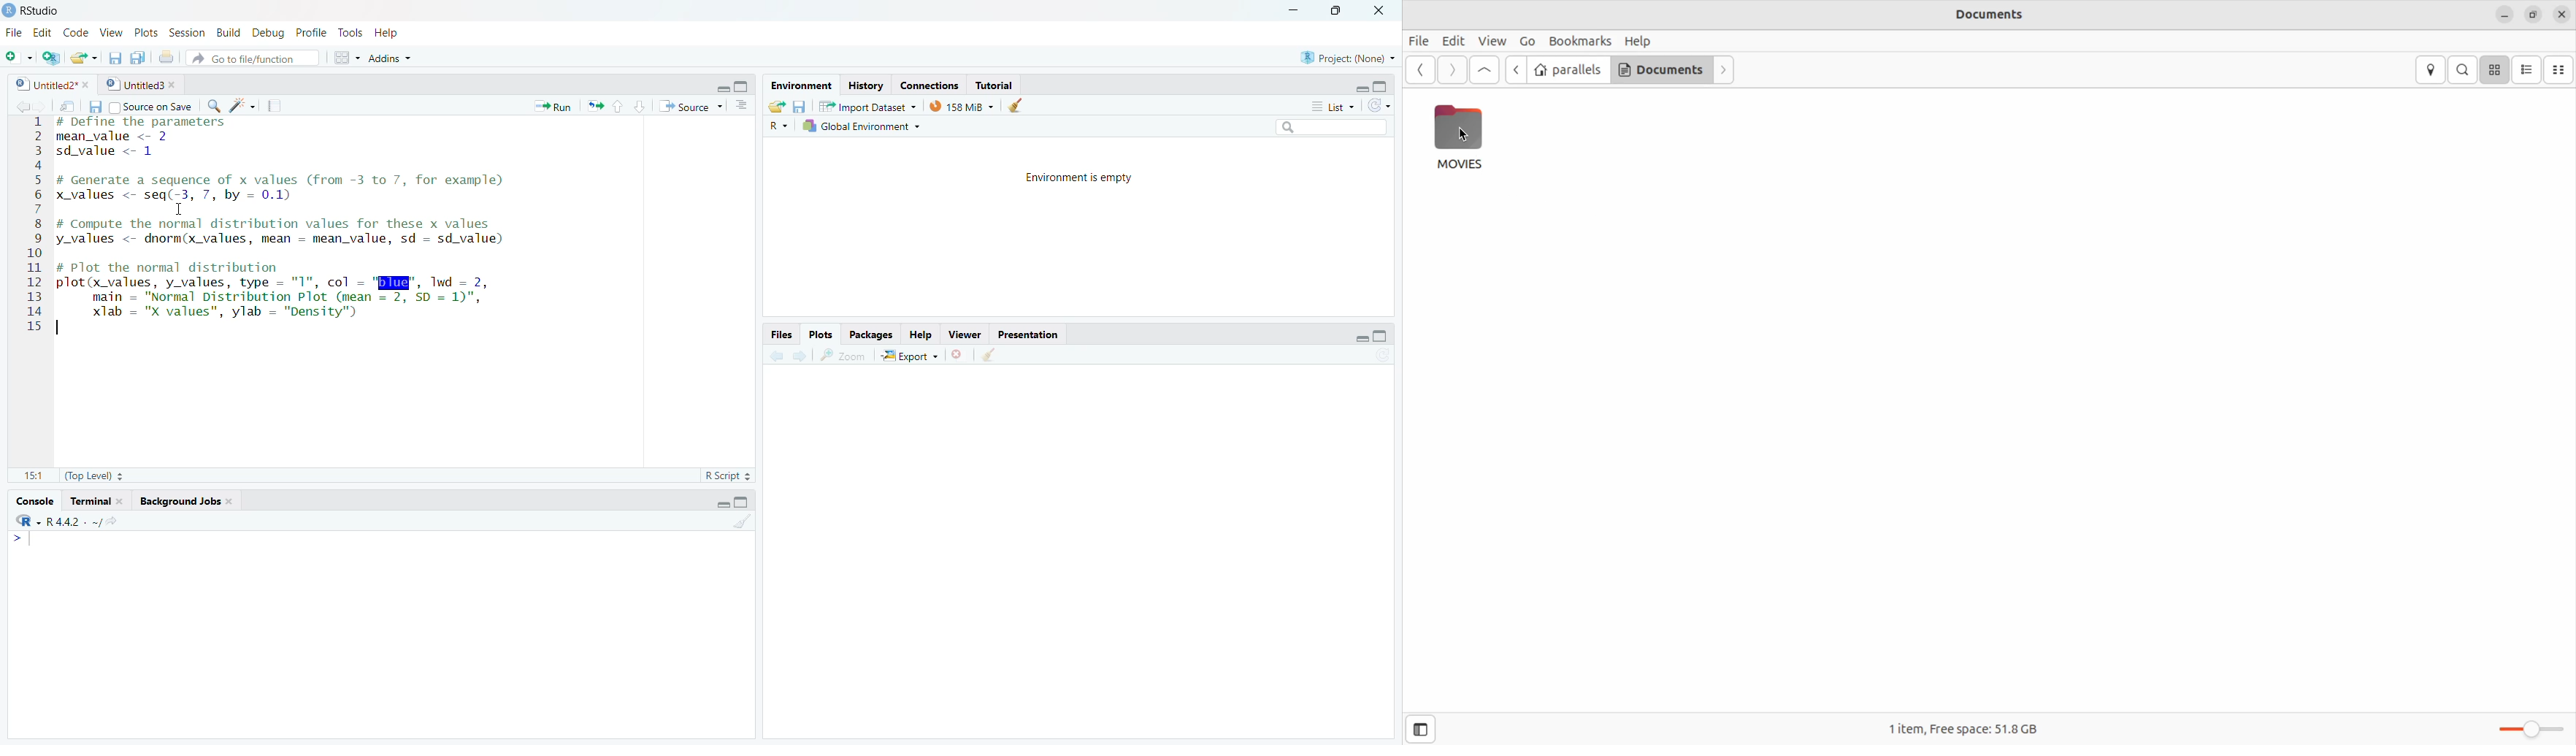 This screenshot has width=2576, height=756. I want to click on create project, so click(46, 56).